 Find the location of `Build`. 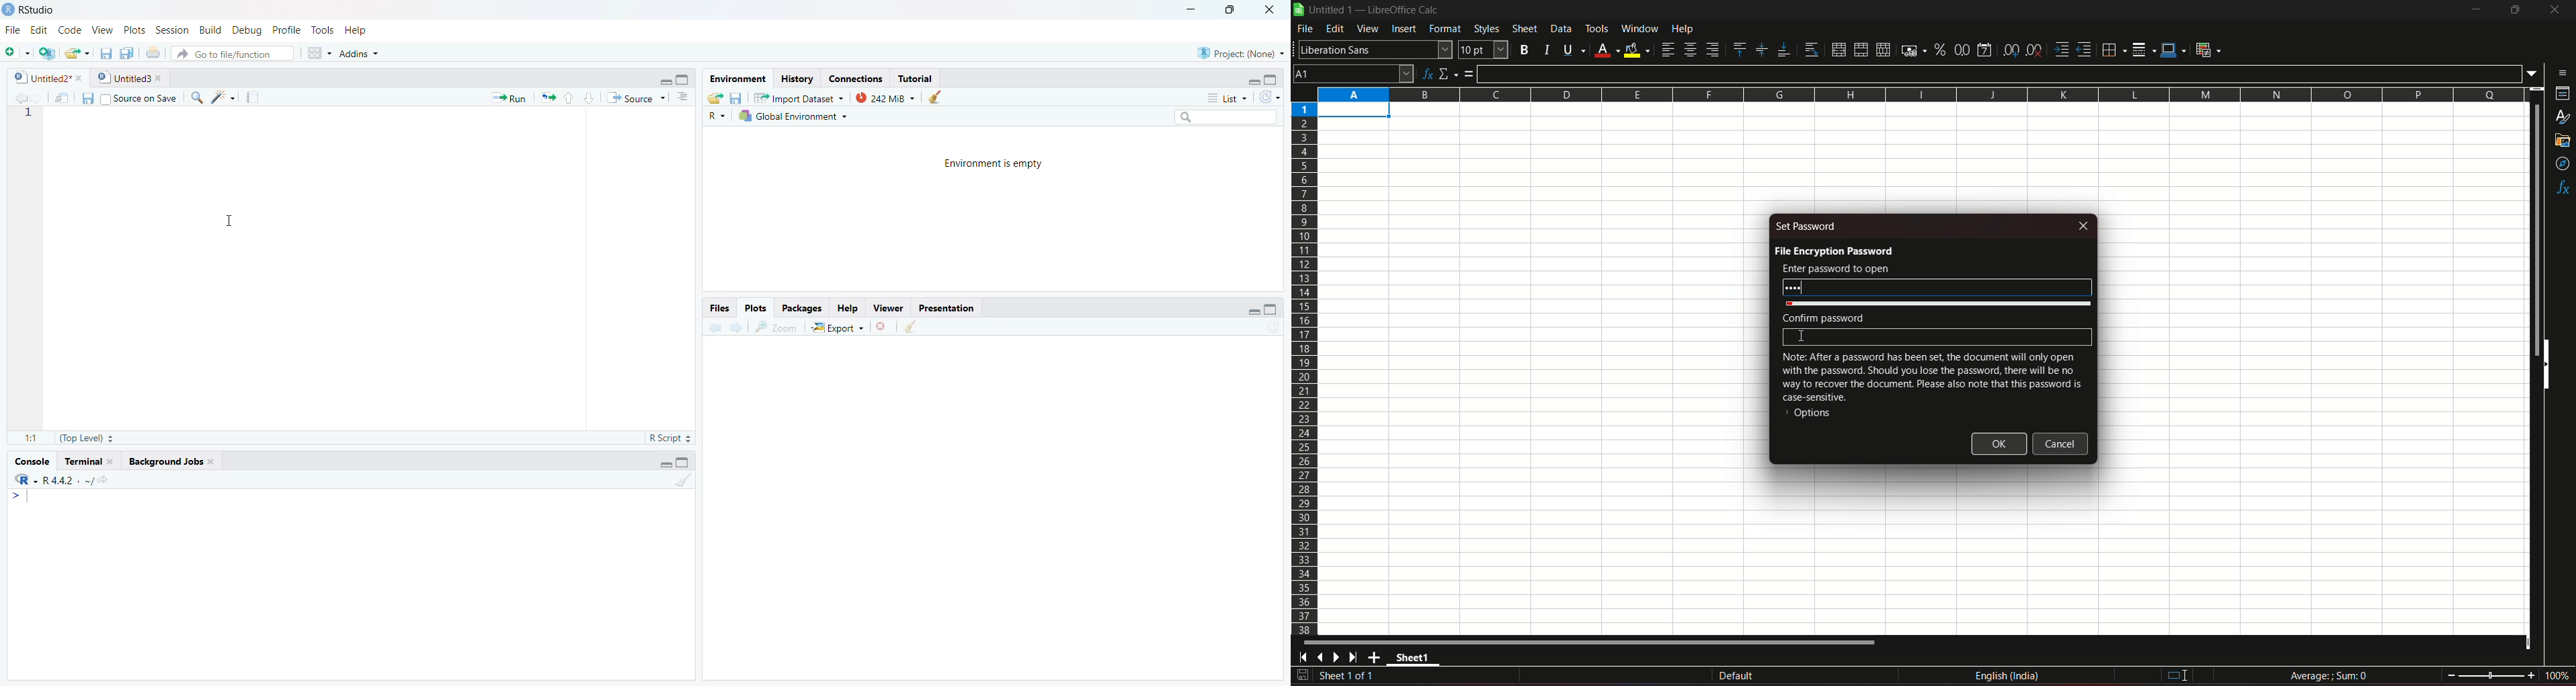

Build is located at coordinates (209, 30).